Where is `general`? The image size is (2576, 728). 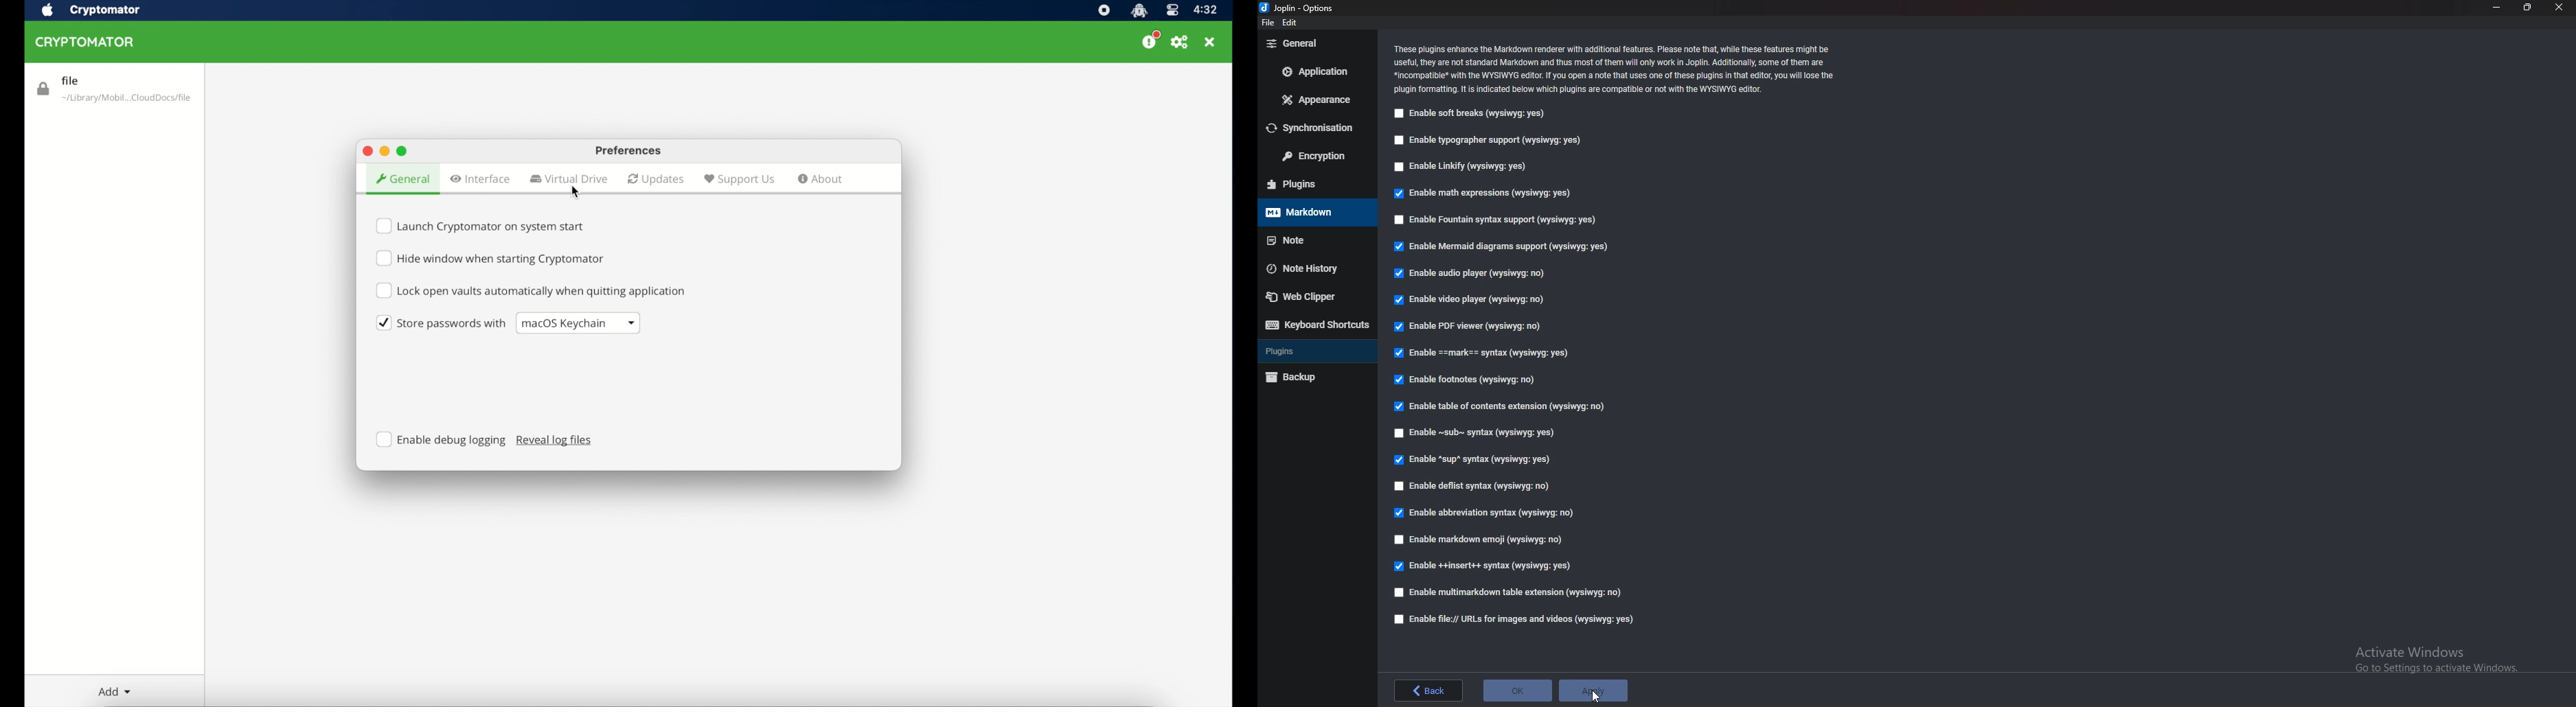 general is located at coordinates (1318, 43).